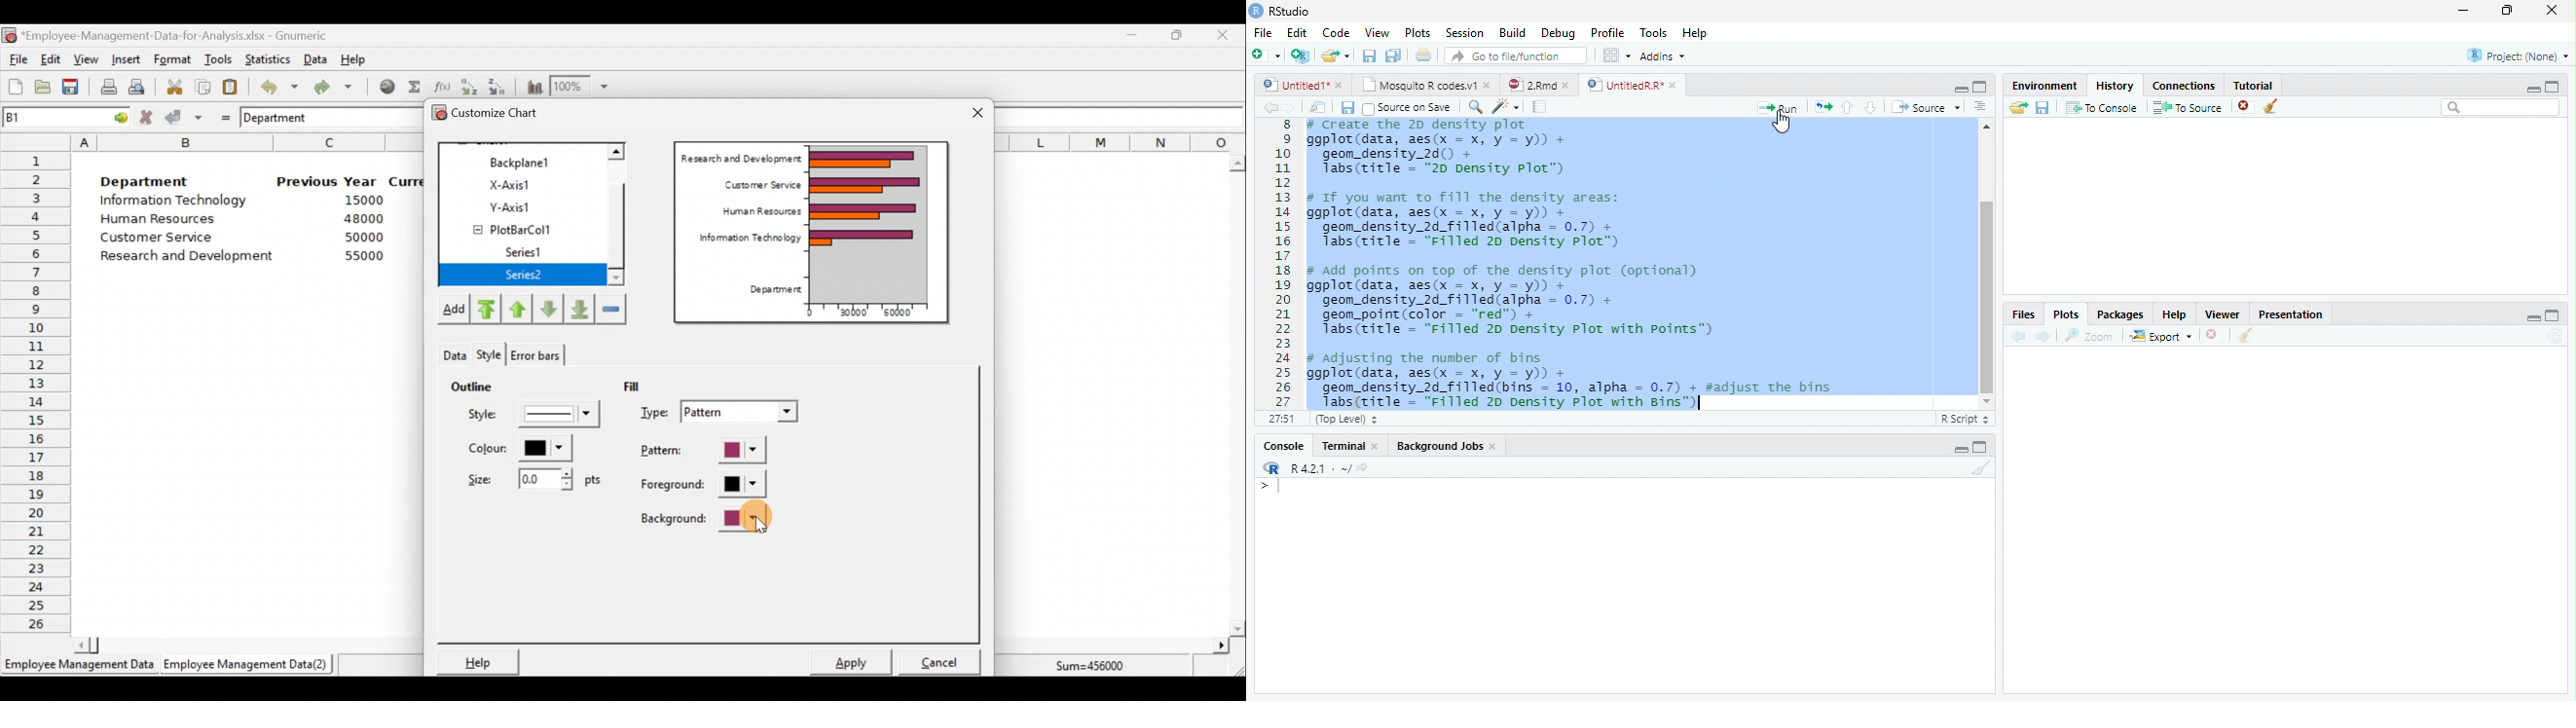 The image size is (2576, 728). What do you see at coordinates (2042, 86) in the screenshot?
I see `Environment` at bounding box center [2042, 86].